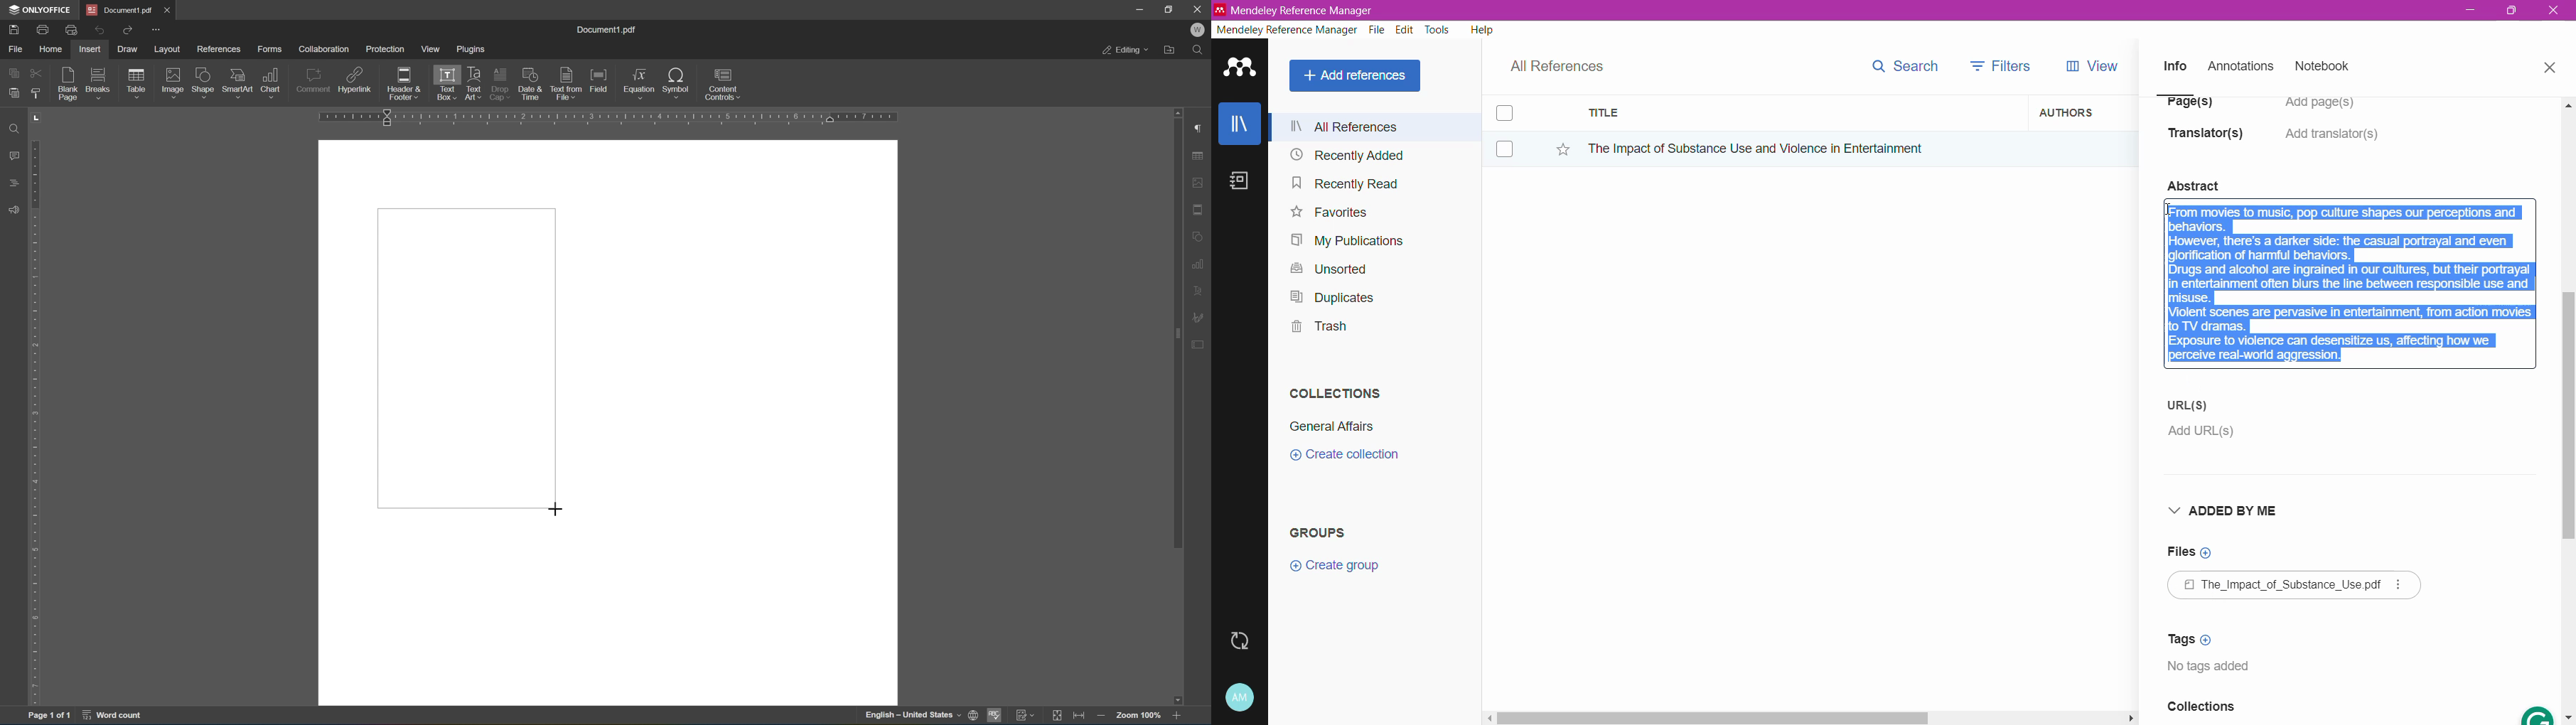 The width and height of the screenshot is (2576, 728). Describe the element at coordinates (1243, 182) in the screenshot. I see `Notes` at that location.